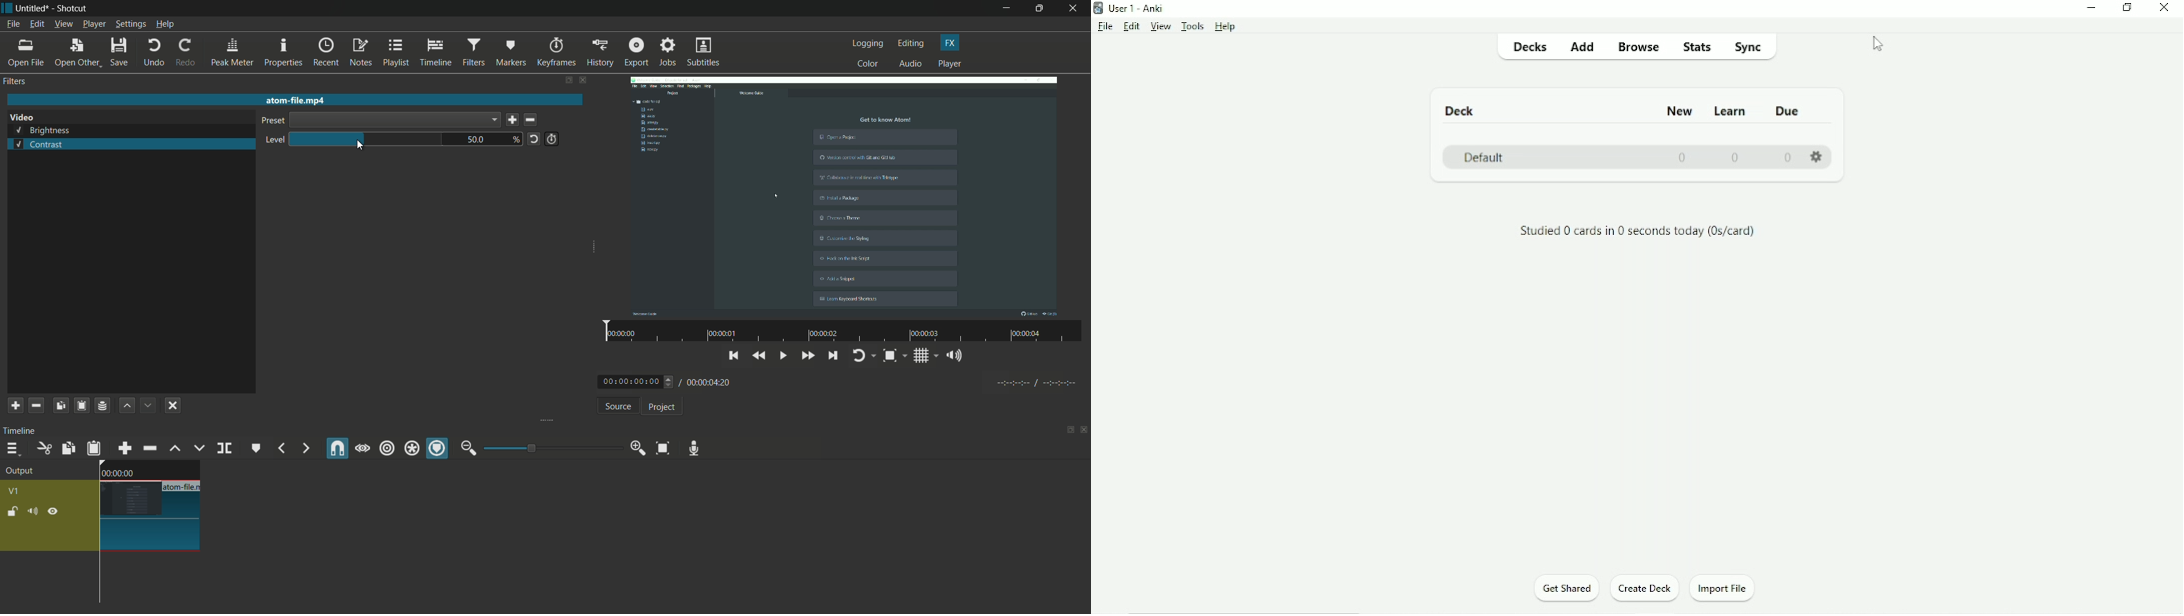 The image size is (2184, 616). What do you see at coordinates (760, 356) in the screenshot?
I see `play quickly backwards` at bounding box center [760, 356].